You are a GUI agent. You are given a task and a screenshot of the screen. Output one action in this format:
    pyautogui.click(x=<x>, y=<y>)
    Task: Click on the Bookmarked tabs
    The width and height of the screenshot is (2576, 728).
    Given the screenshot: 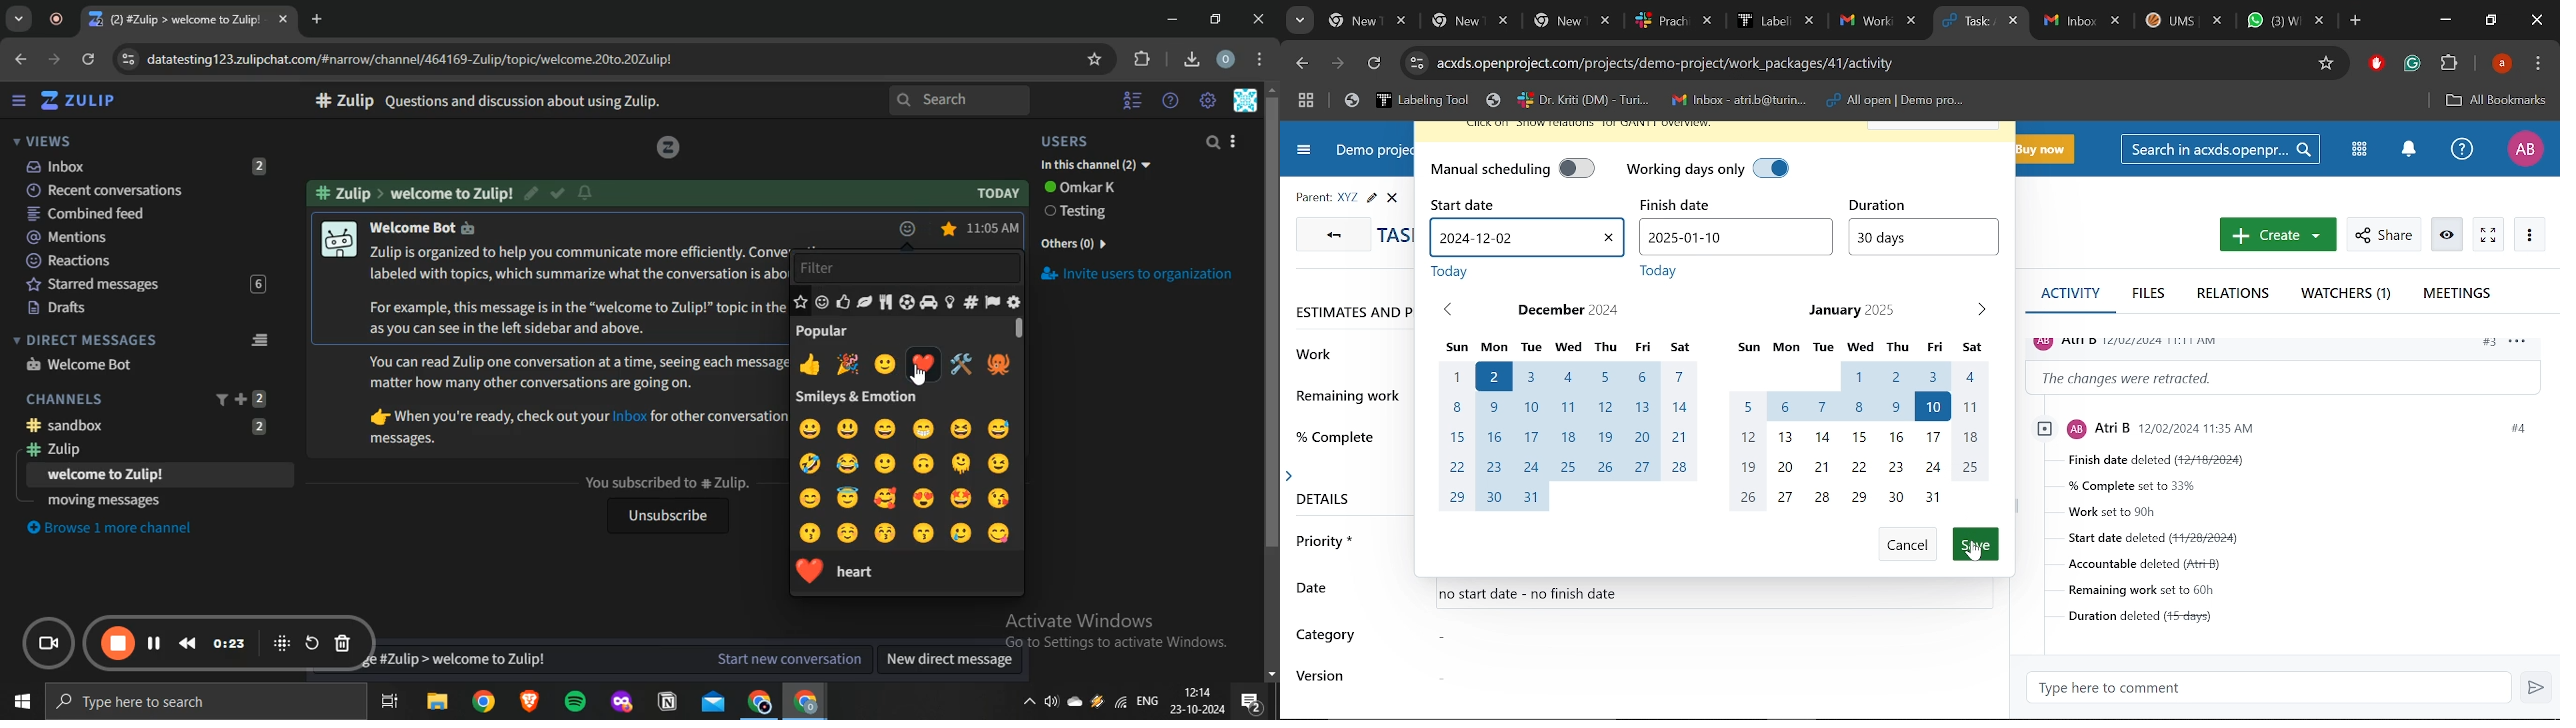 What is the action you would take?
    pyautogui.click(x=1658, y=101)
    